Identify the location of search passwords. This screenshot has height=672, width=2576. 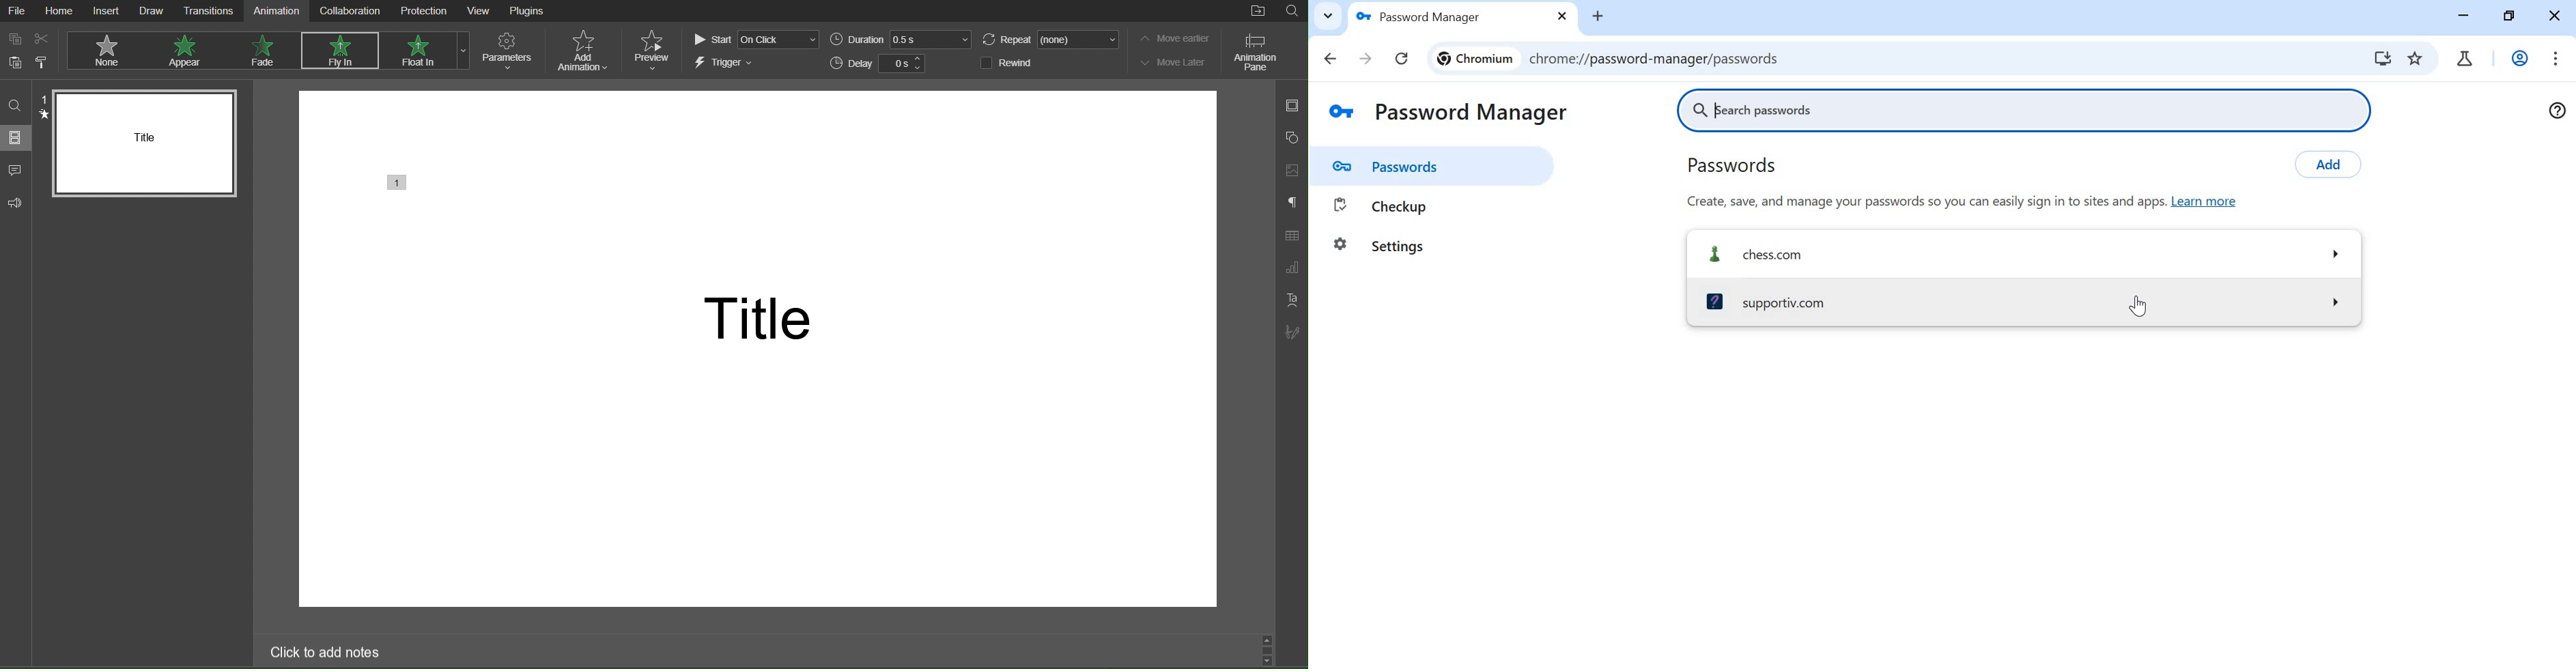
(2031, 110).